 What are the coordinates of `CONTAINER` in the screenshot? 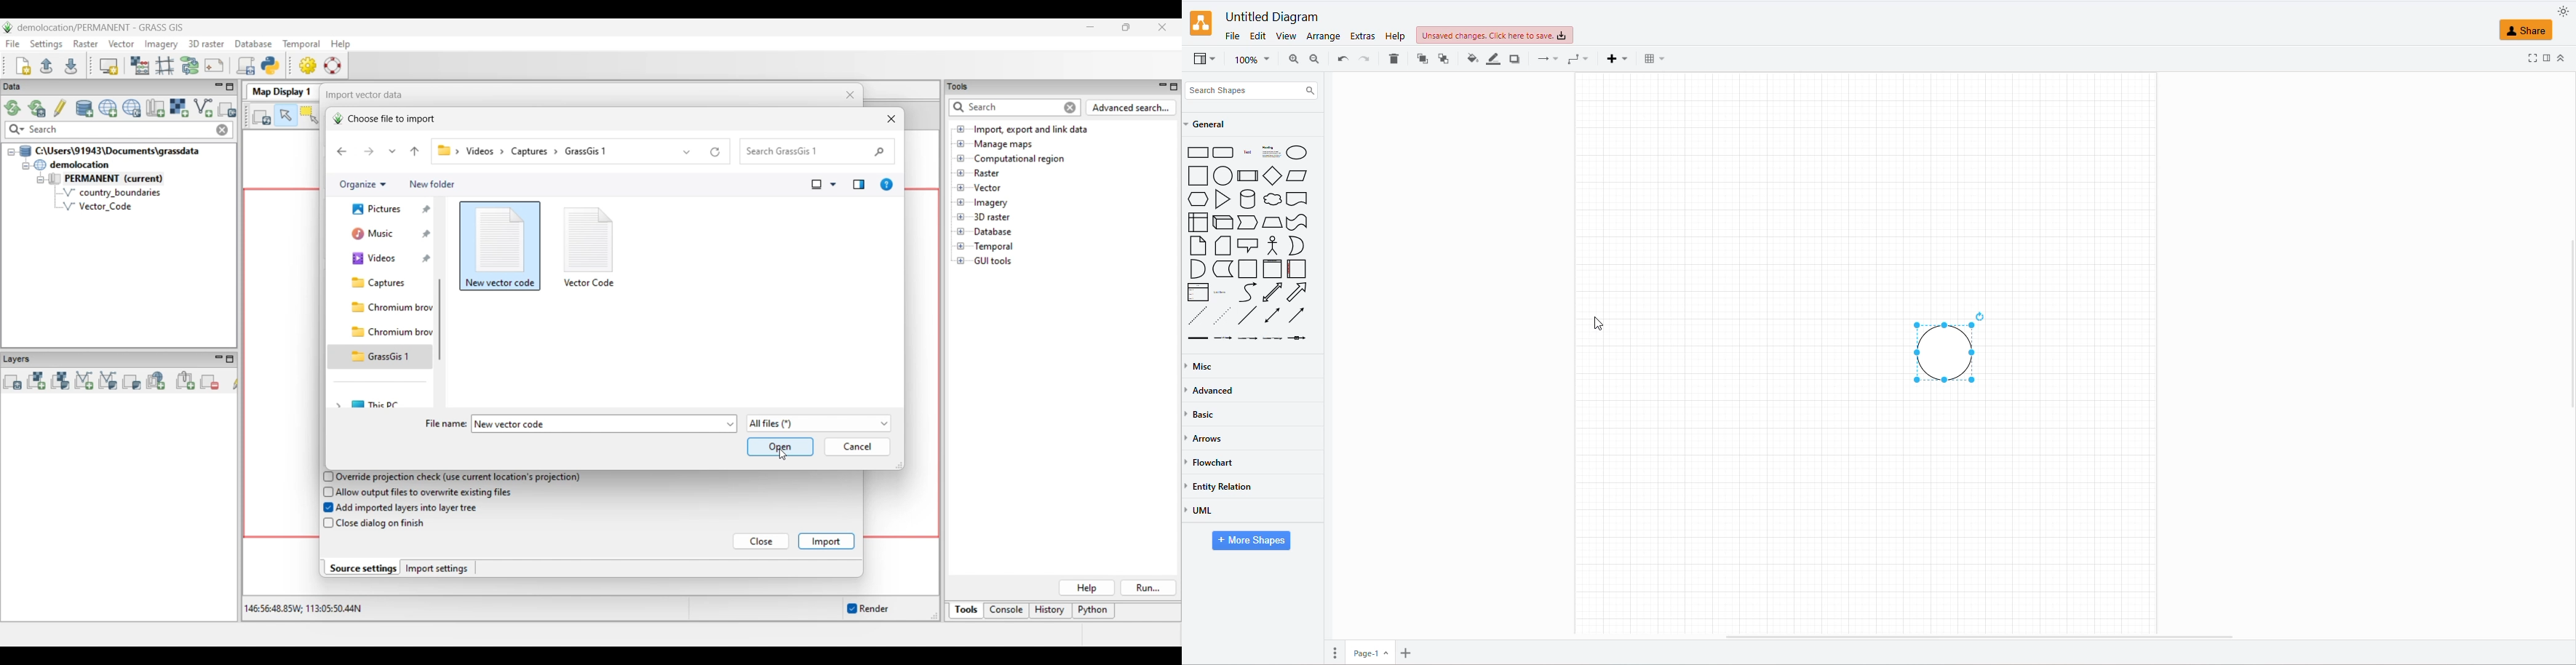 It's located at (1247, 268).